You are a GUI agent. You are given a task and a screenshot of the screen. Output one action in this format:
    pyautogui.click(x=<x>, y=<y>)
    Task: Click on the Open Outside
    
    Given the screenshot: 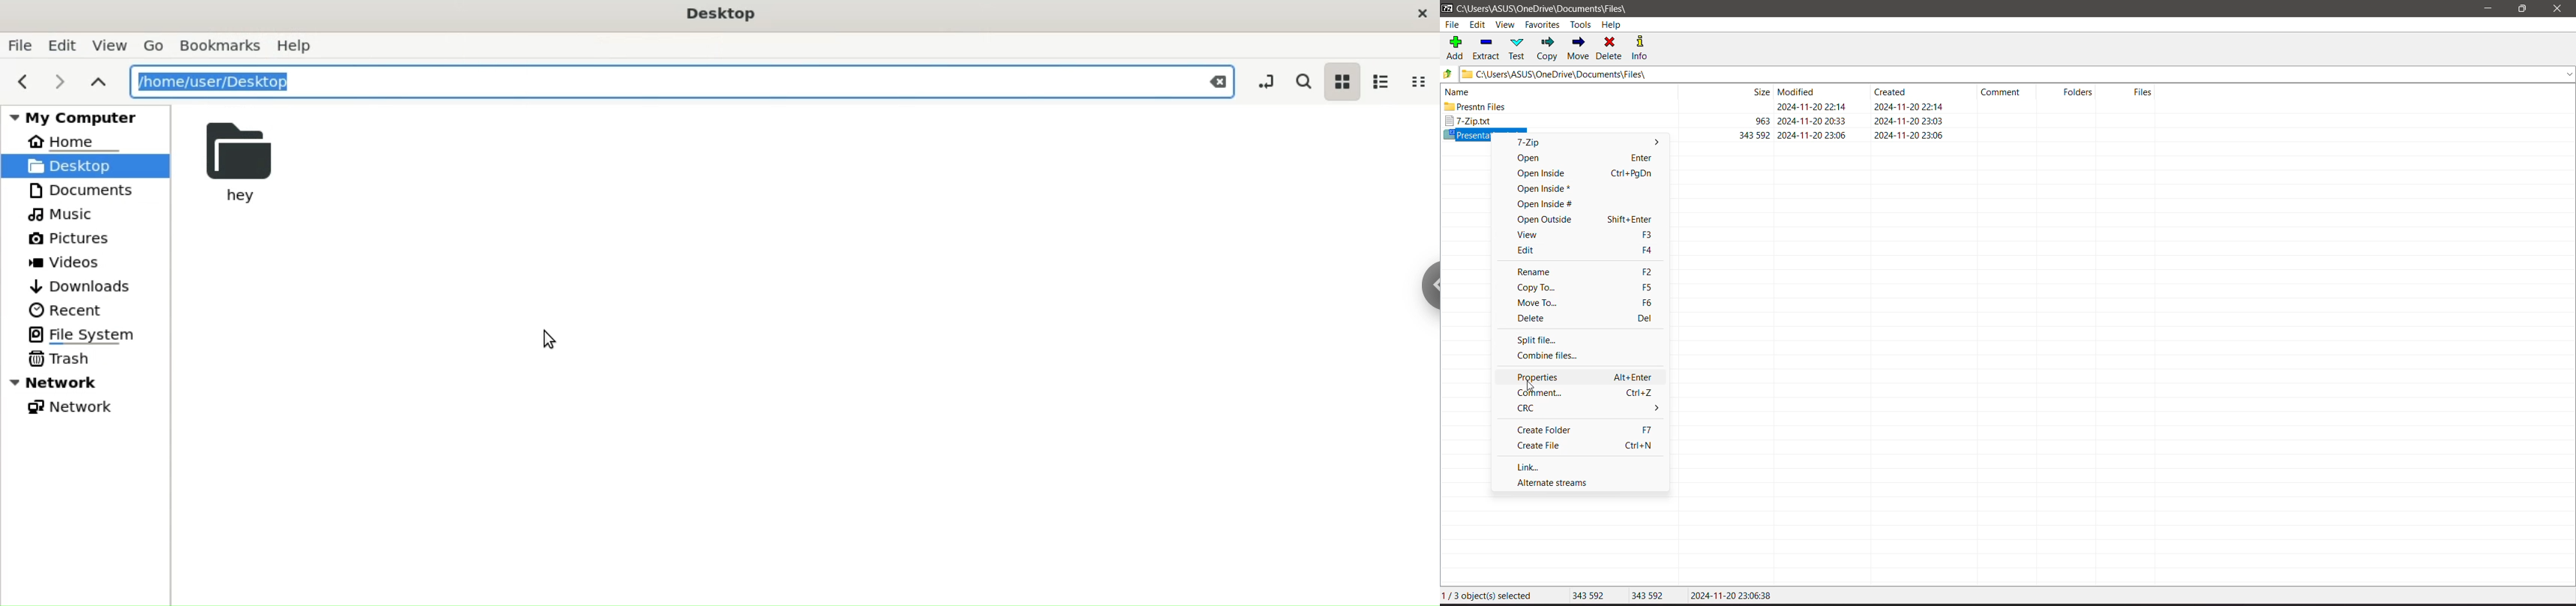 What is the action you would take?
    pyautogui.click(x=1583, y=220)
    